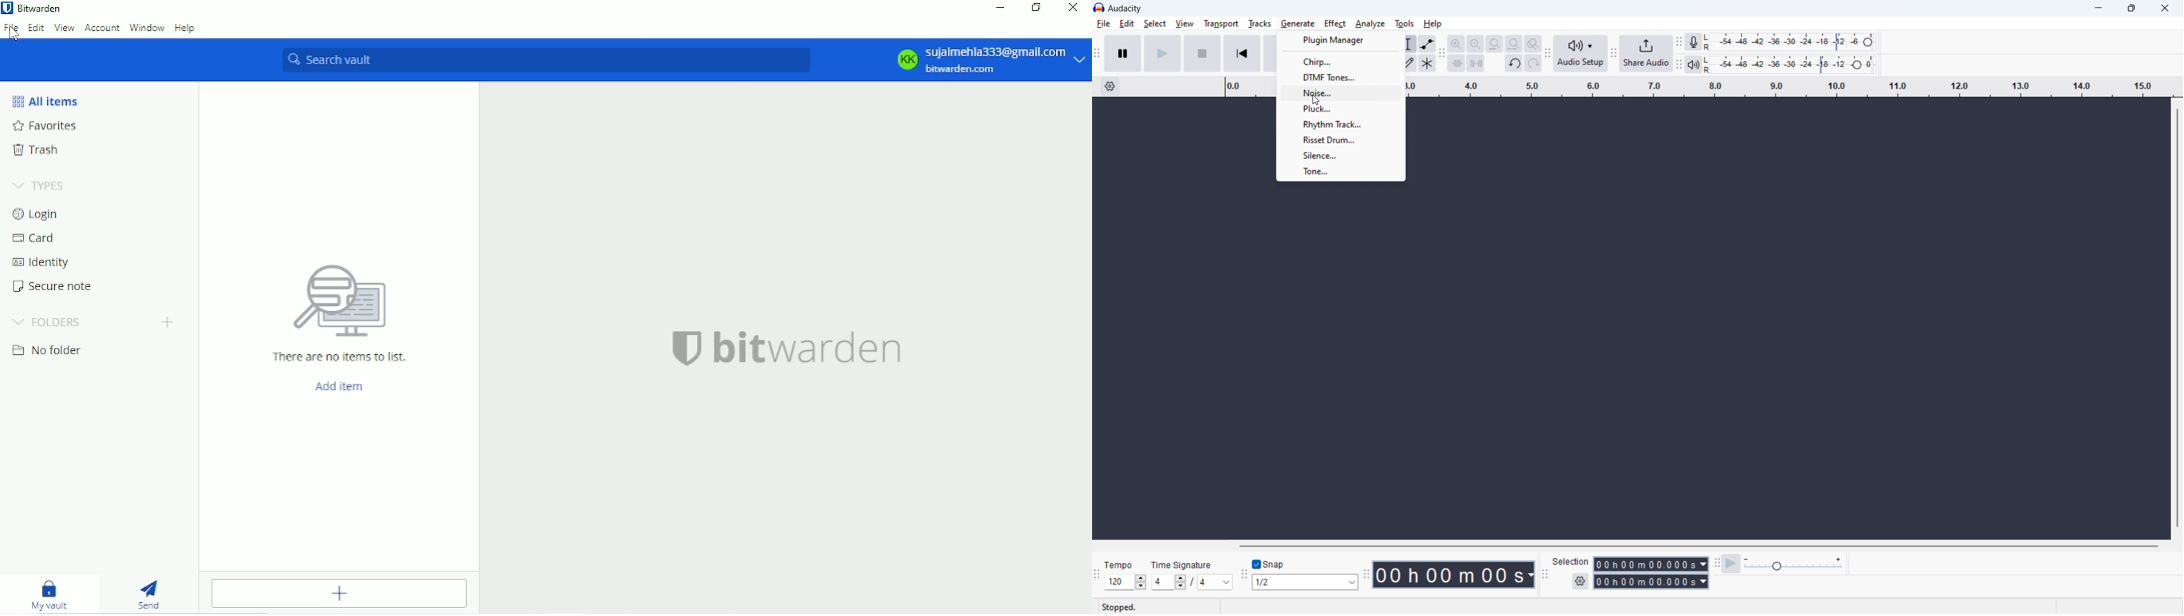  Describe the element at coordinates (1433, 24) in the screenshot. I see `help` at that location.